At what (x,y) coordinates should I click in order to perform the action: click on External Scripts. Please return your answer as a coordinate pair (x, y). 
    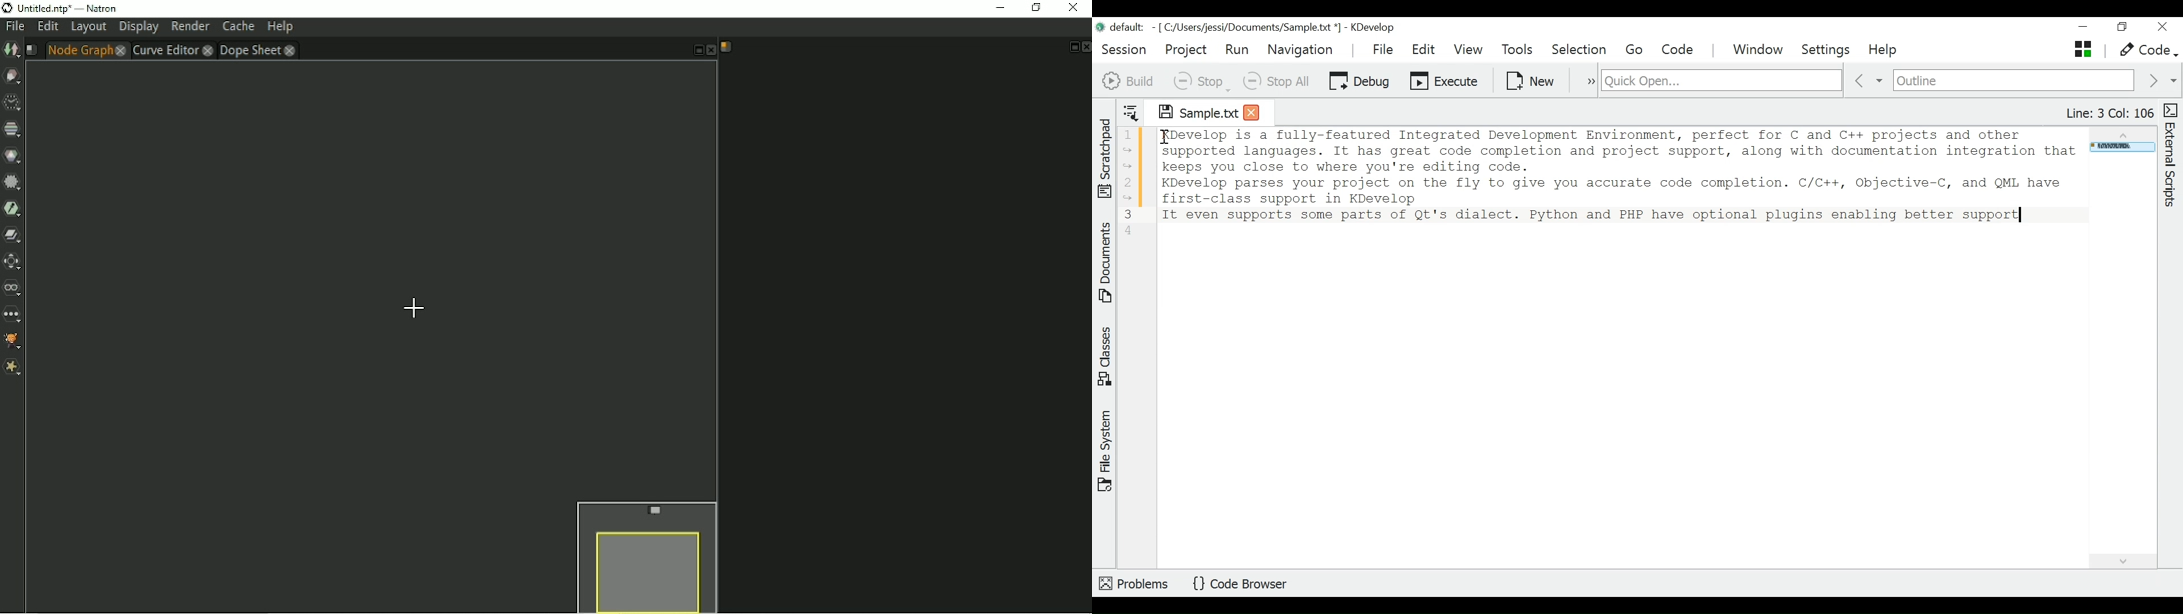
    Looking at the image, I should click on (2173, 156).